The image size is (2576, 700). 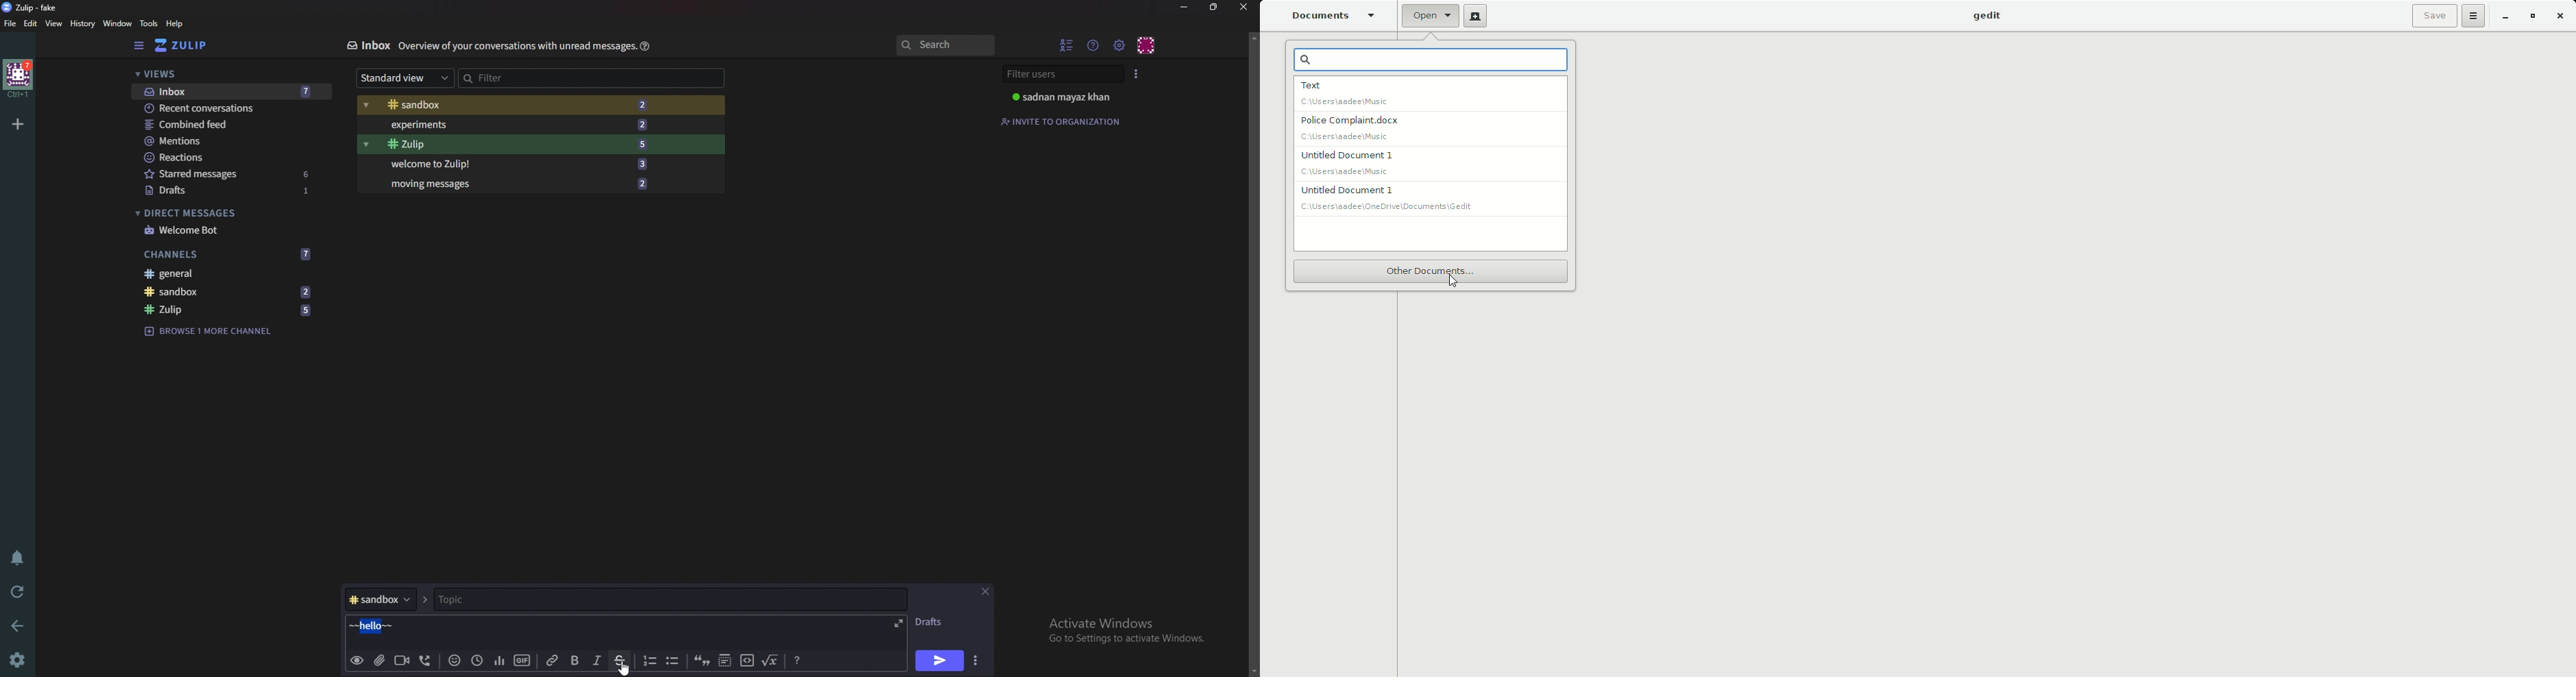 I want to click on preview, so click(x=357, y=662).